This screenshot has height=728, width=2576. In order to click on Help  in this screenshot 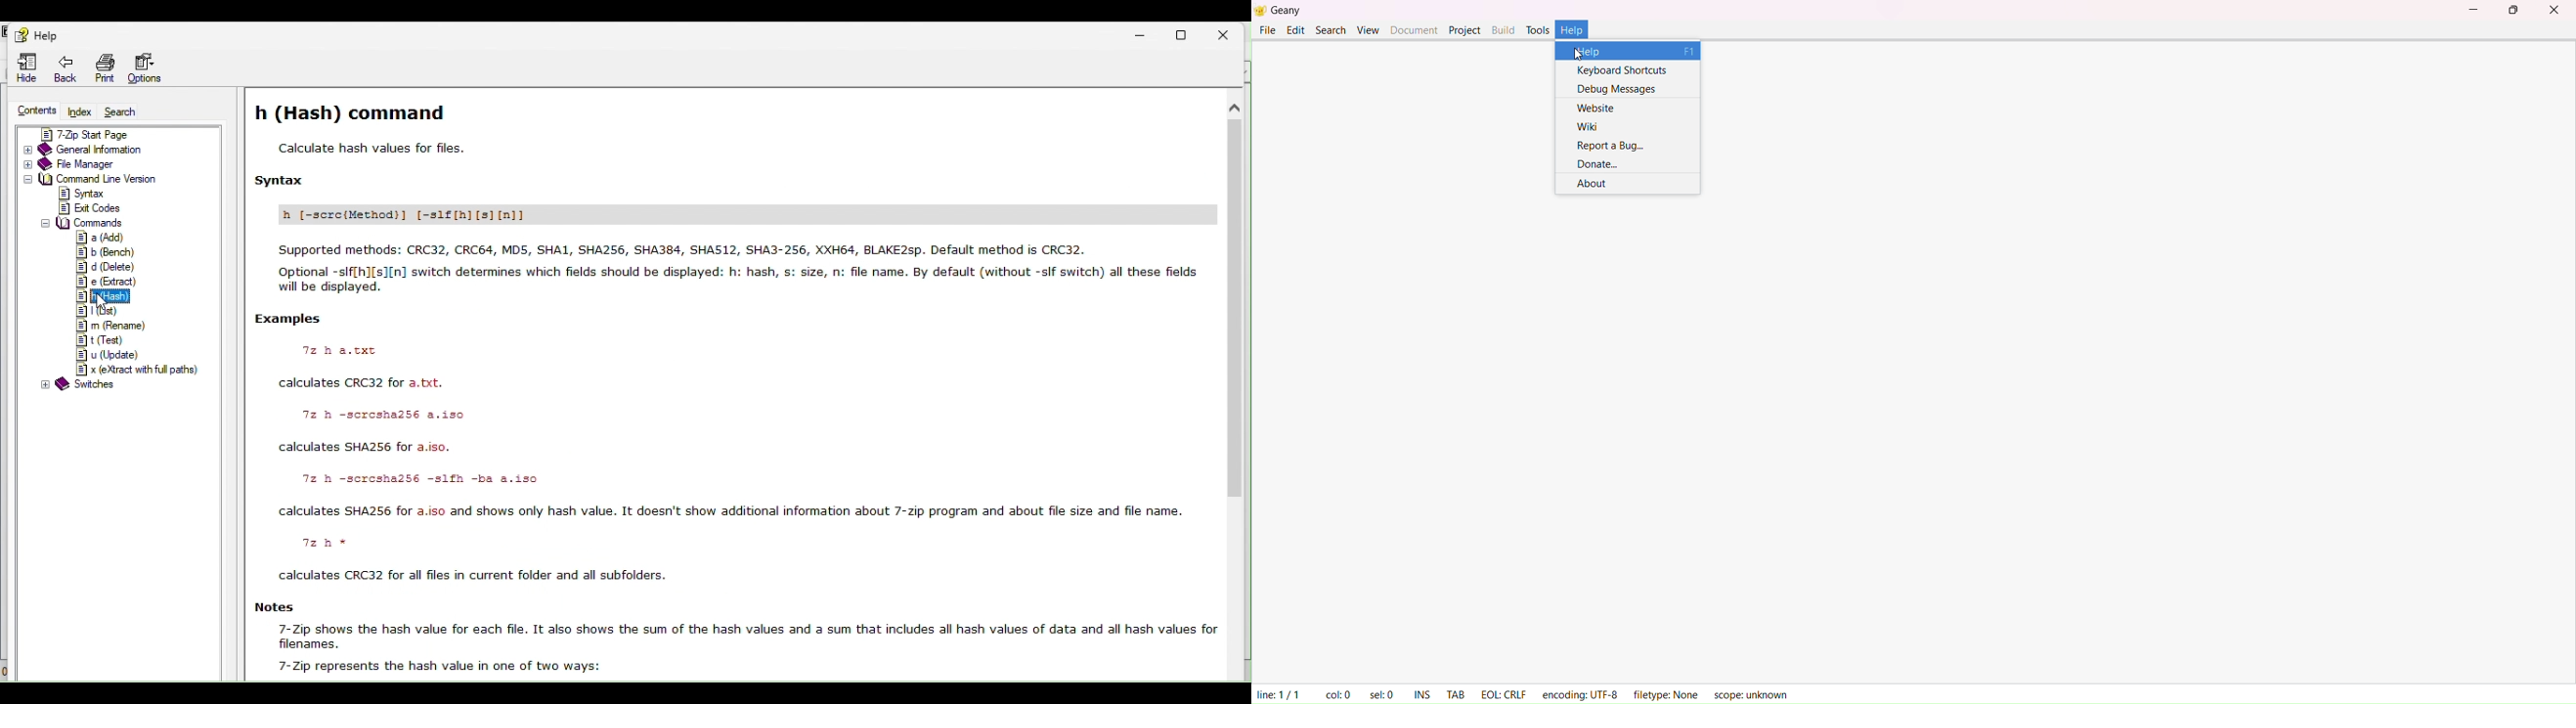, I will do `click(42, 36)`.